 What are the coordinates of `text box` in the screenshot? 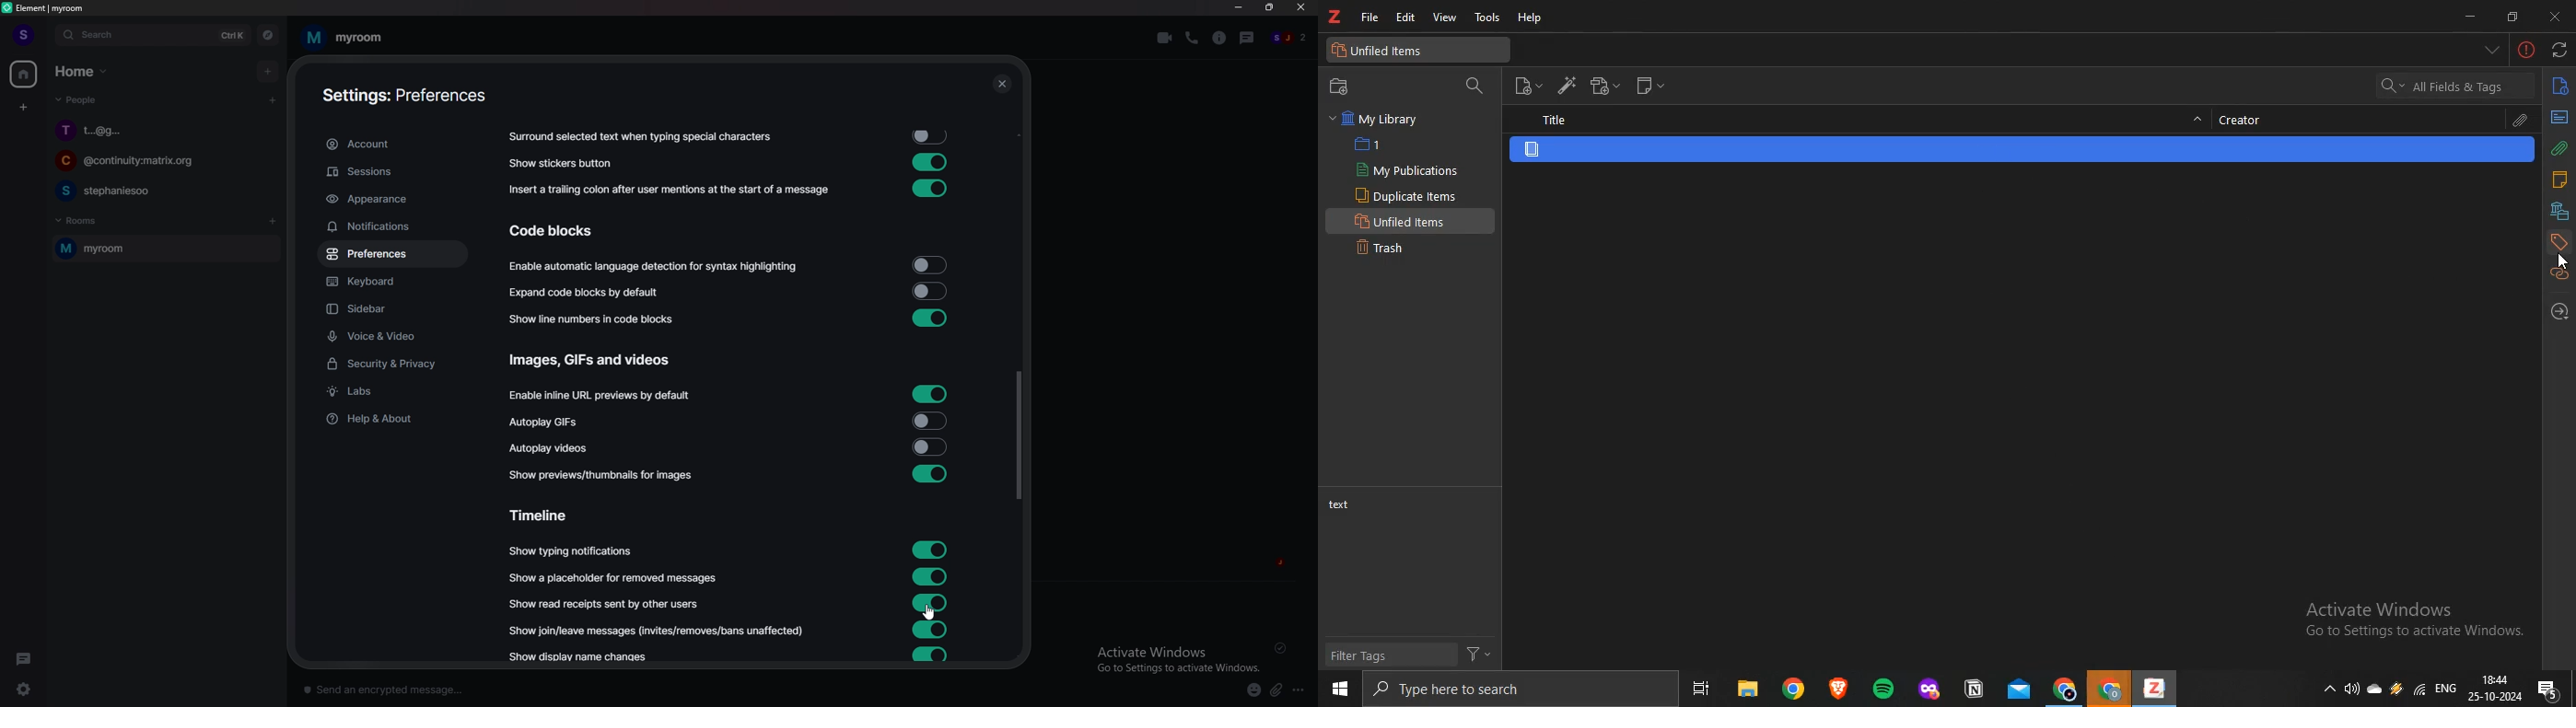 It's located at (497, 686).